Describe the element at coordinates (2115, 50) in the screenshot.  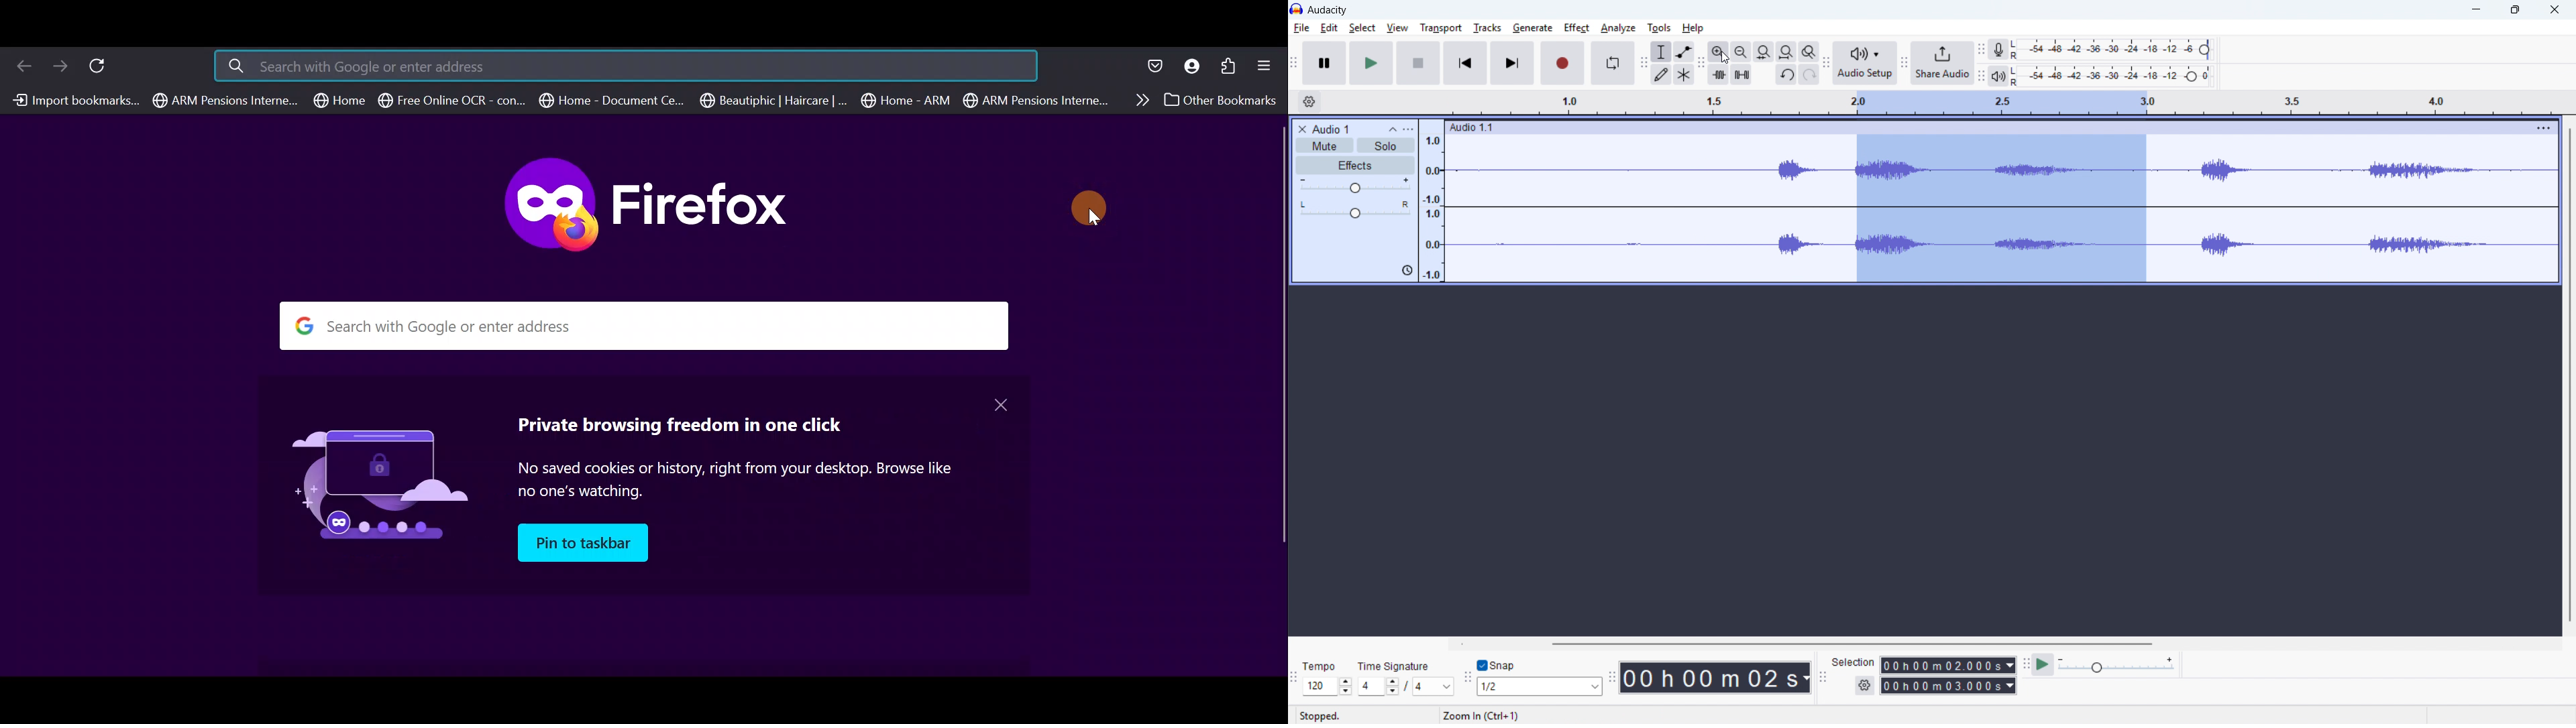
I see `Recording level` at that location.